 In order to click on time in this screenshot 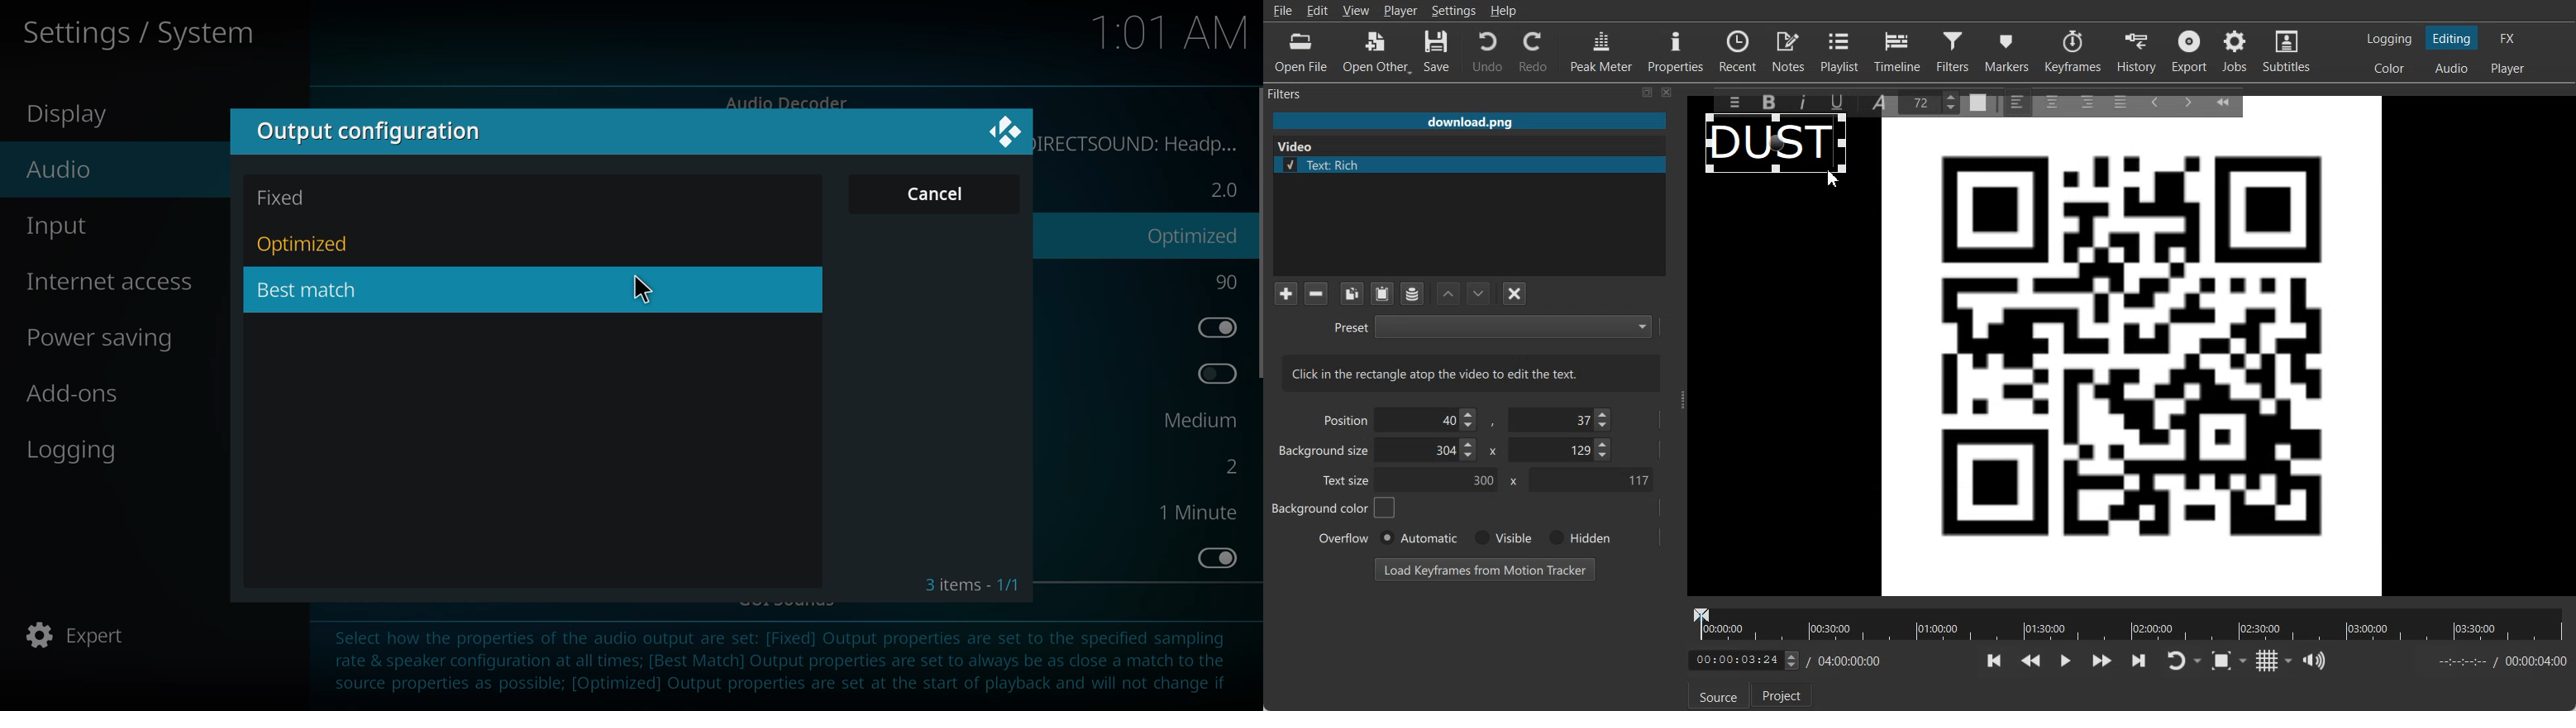, I will do `click(1164, 35)`.